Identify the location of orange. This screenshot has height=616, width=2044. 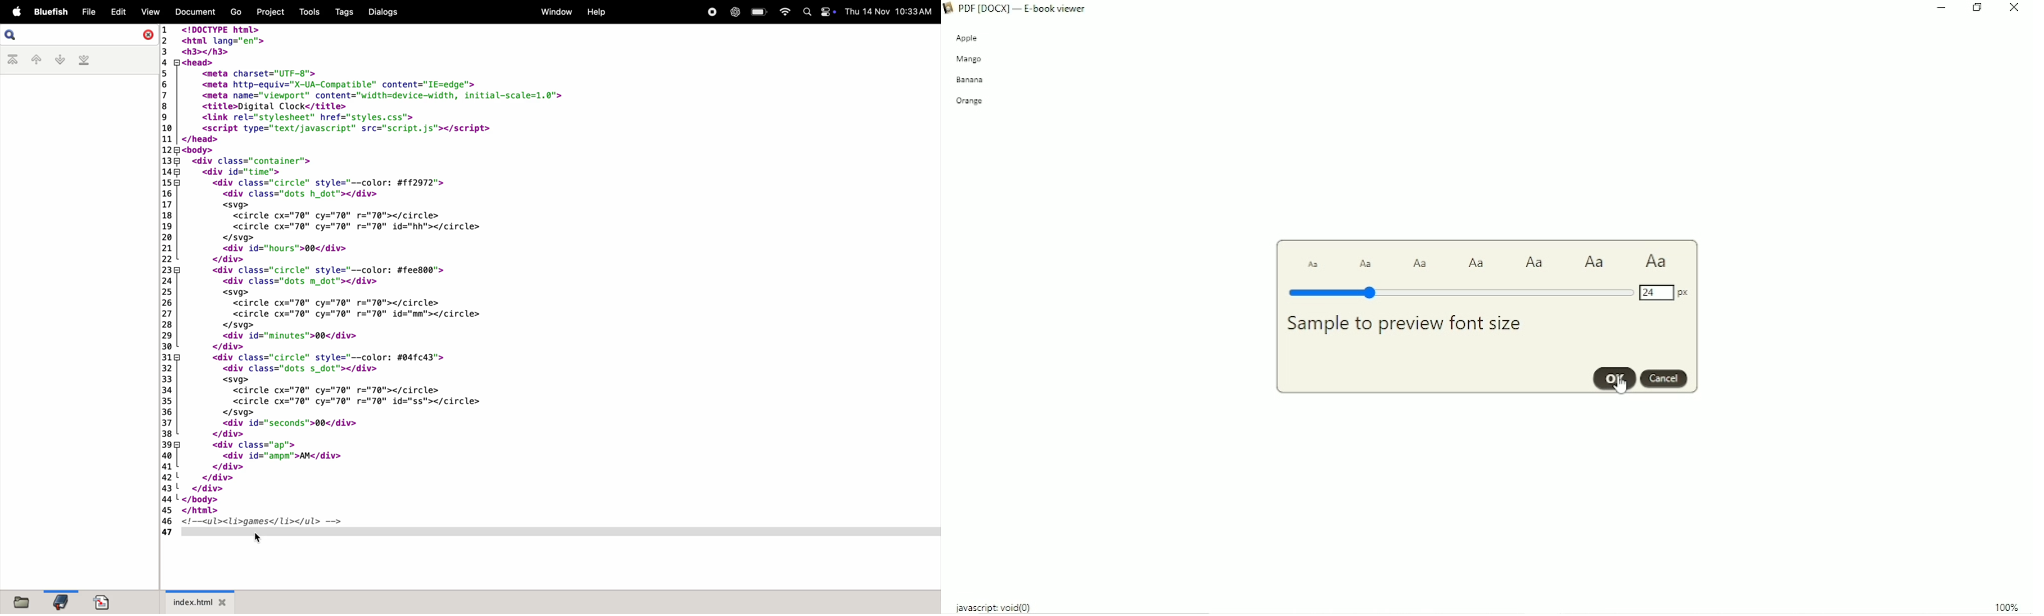
(972, 101).